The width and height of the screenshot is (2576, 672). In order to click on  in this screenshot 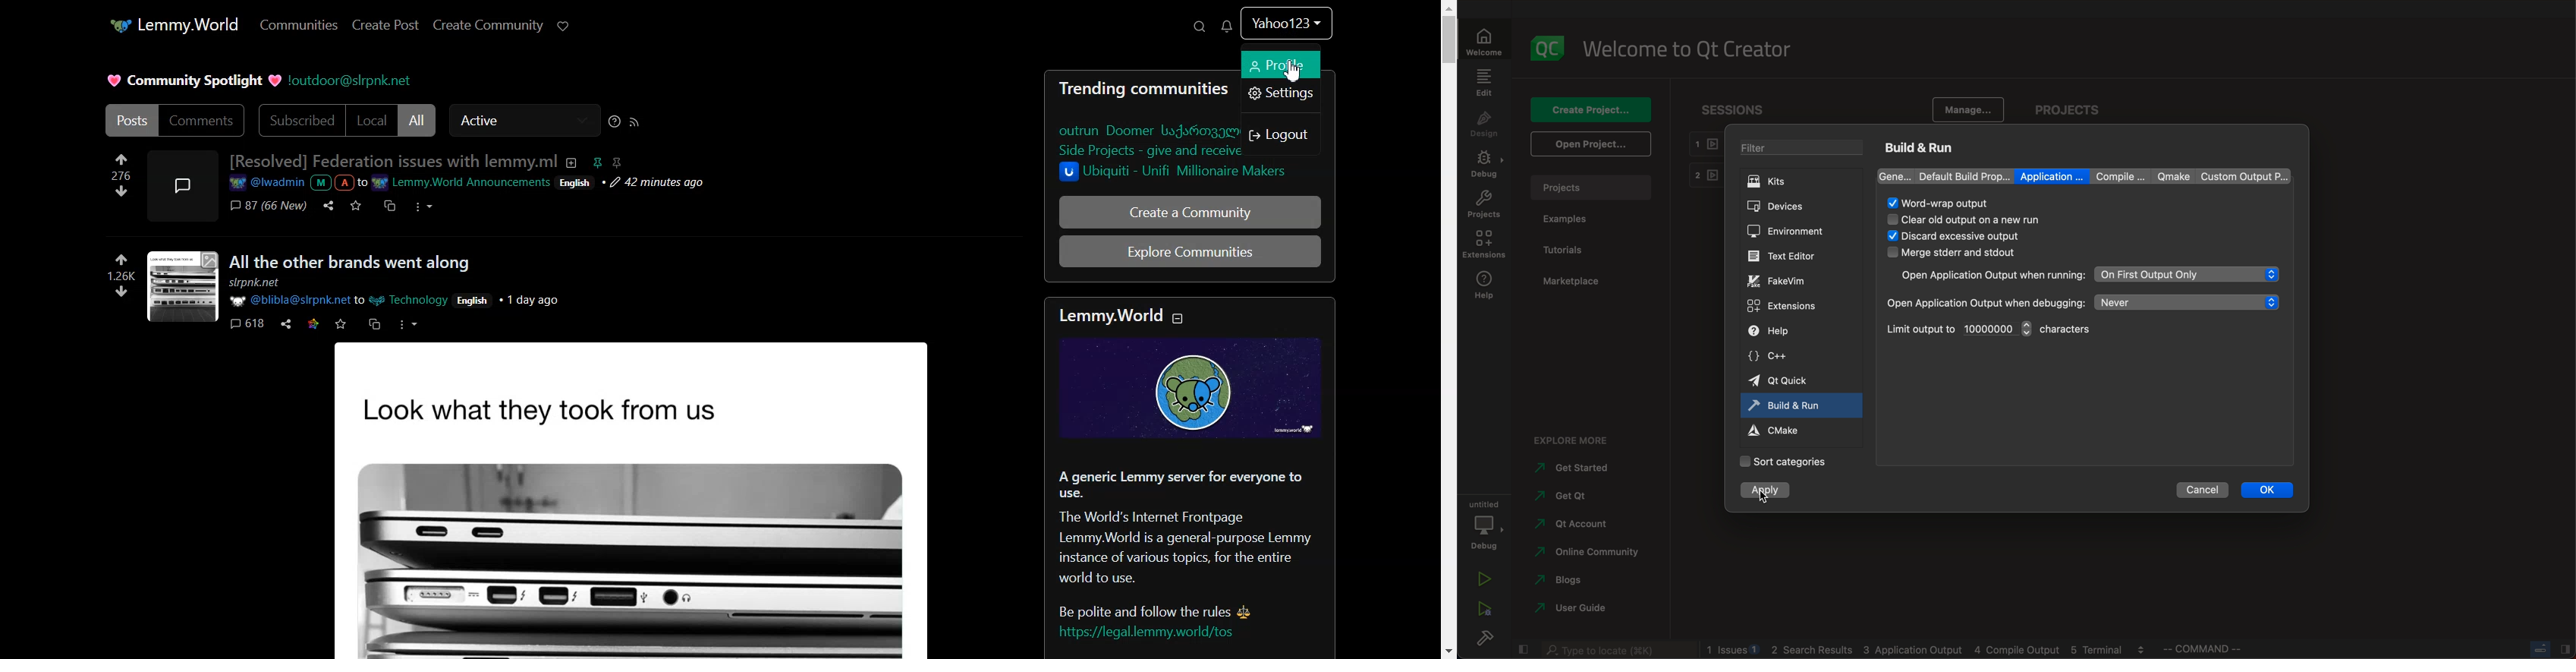, I will do `click(184, 286)`.